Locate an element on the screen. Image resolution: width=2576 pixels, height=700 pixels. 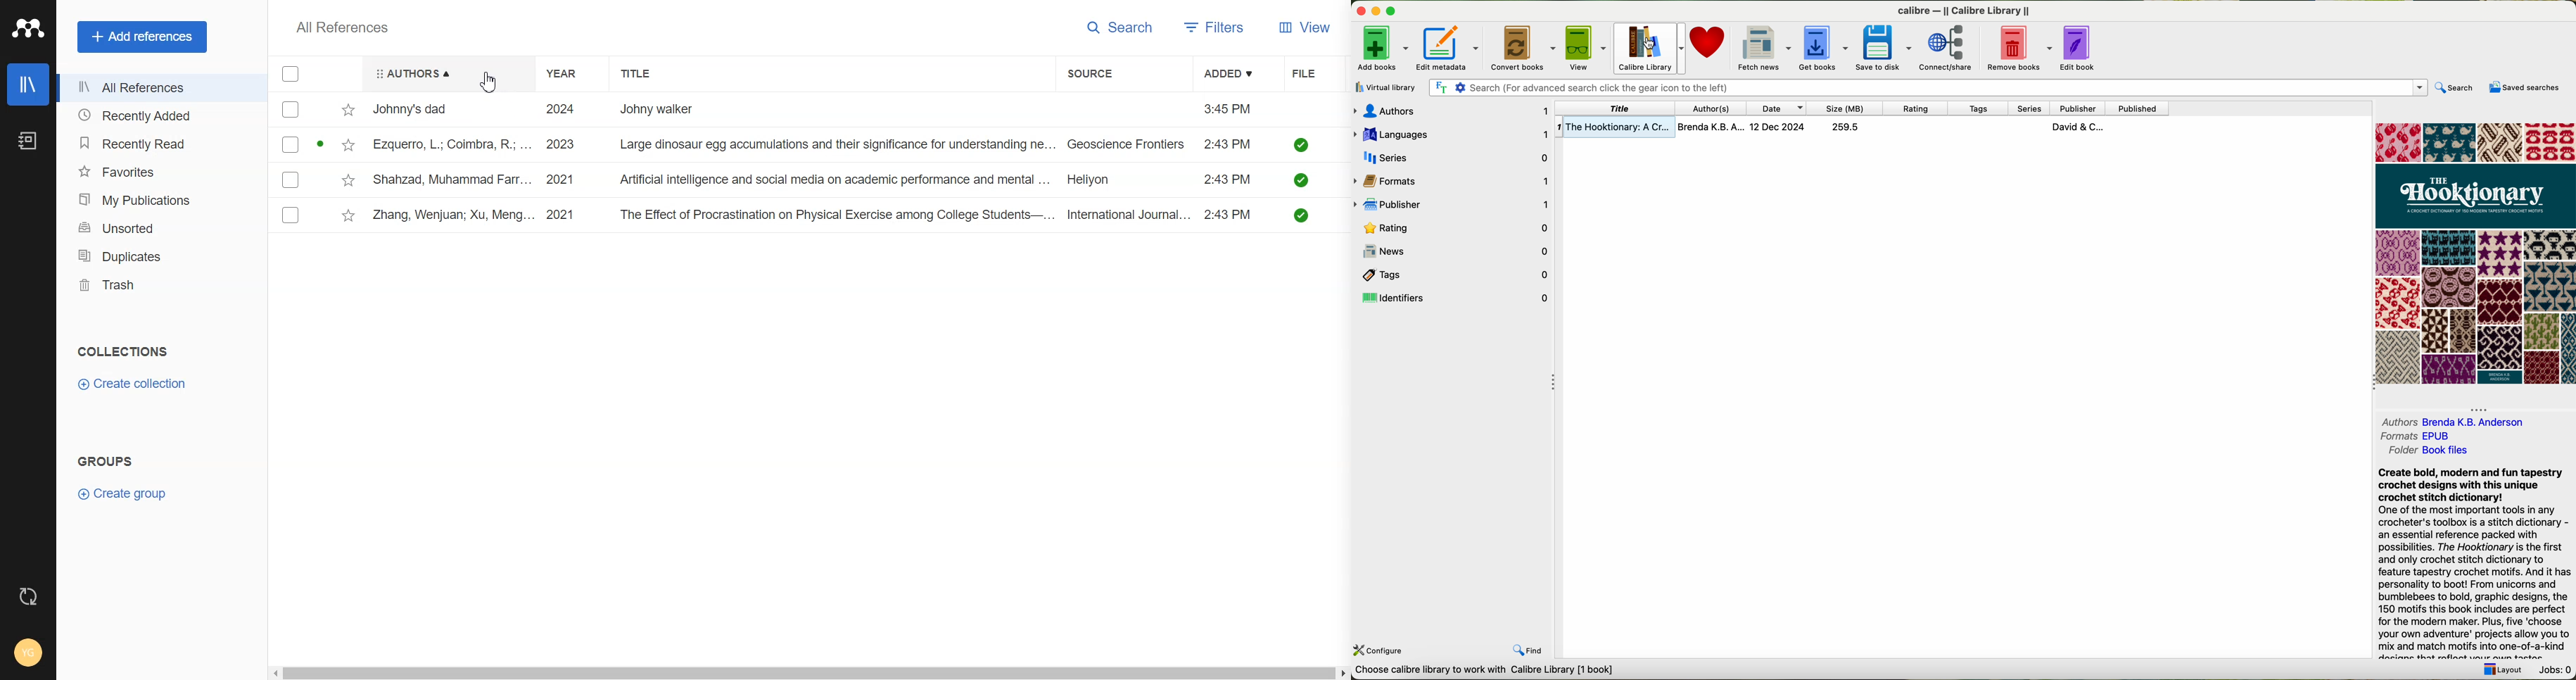
Johnny's Dad is located at coordinates (417, 107).